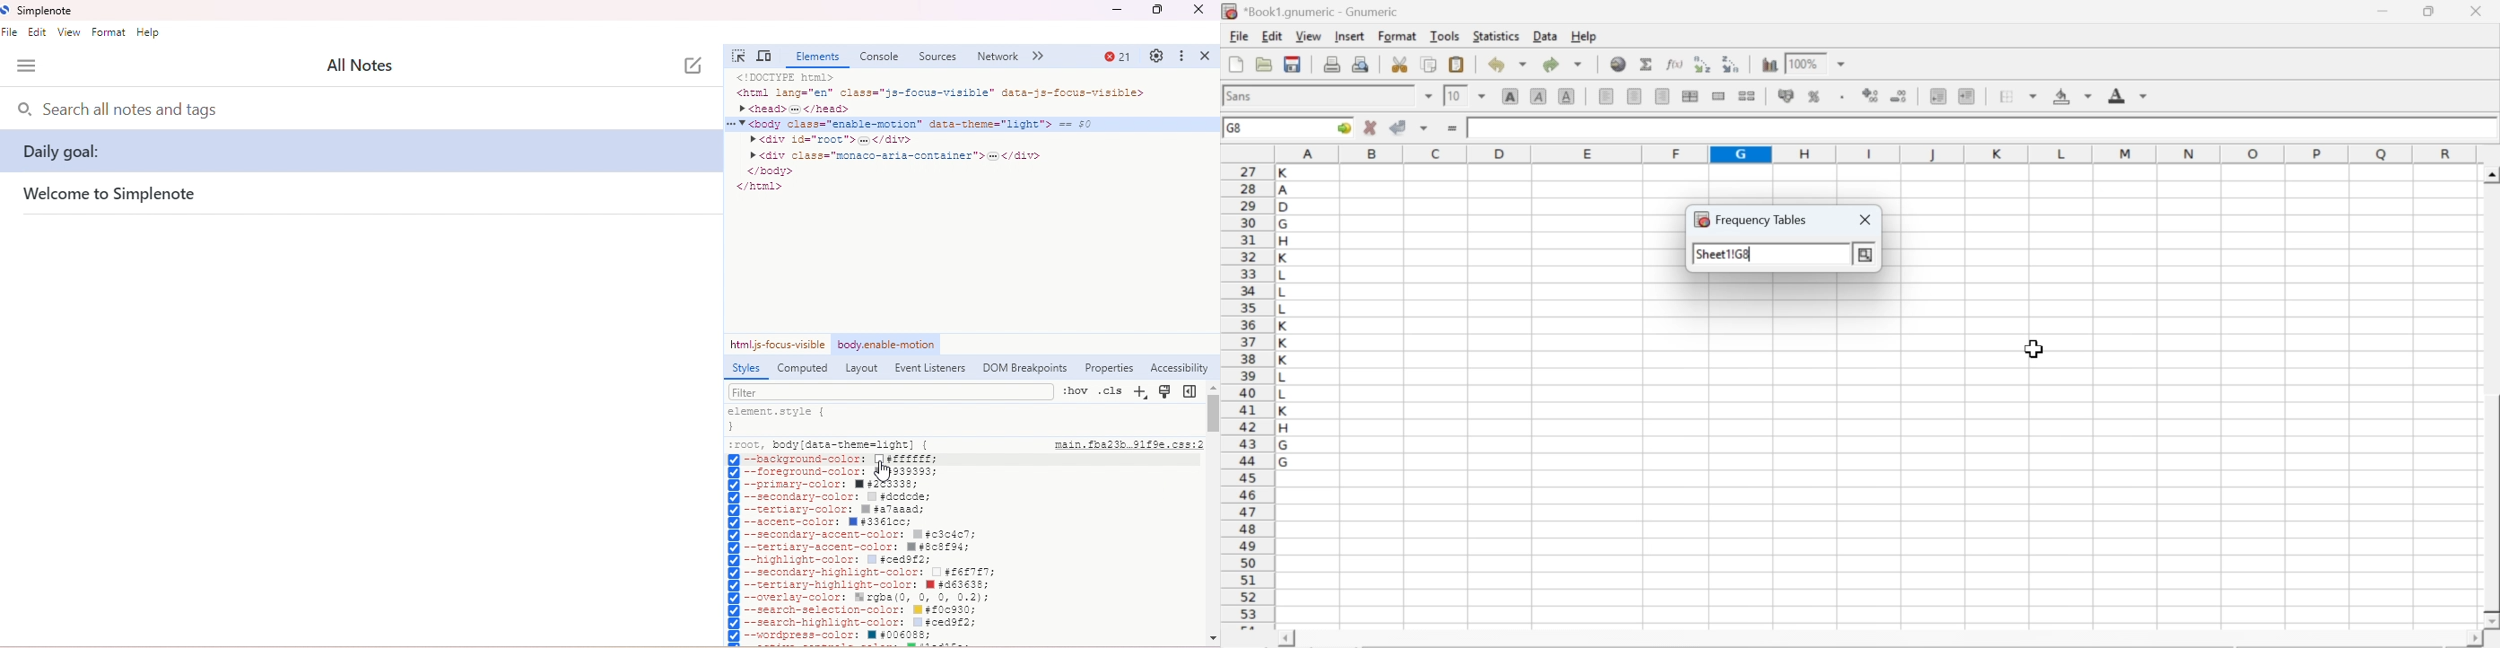 This screenshot has height=672, width=2520. Describe the element at coordinates (1430, 64) in the screenshot. I see `copy` at that location.